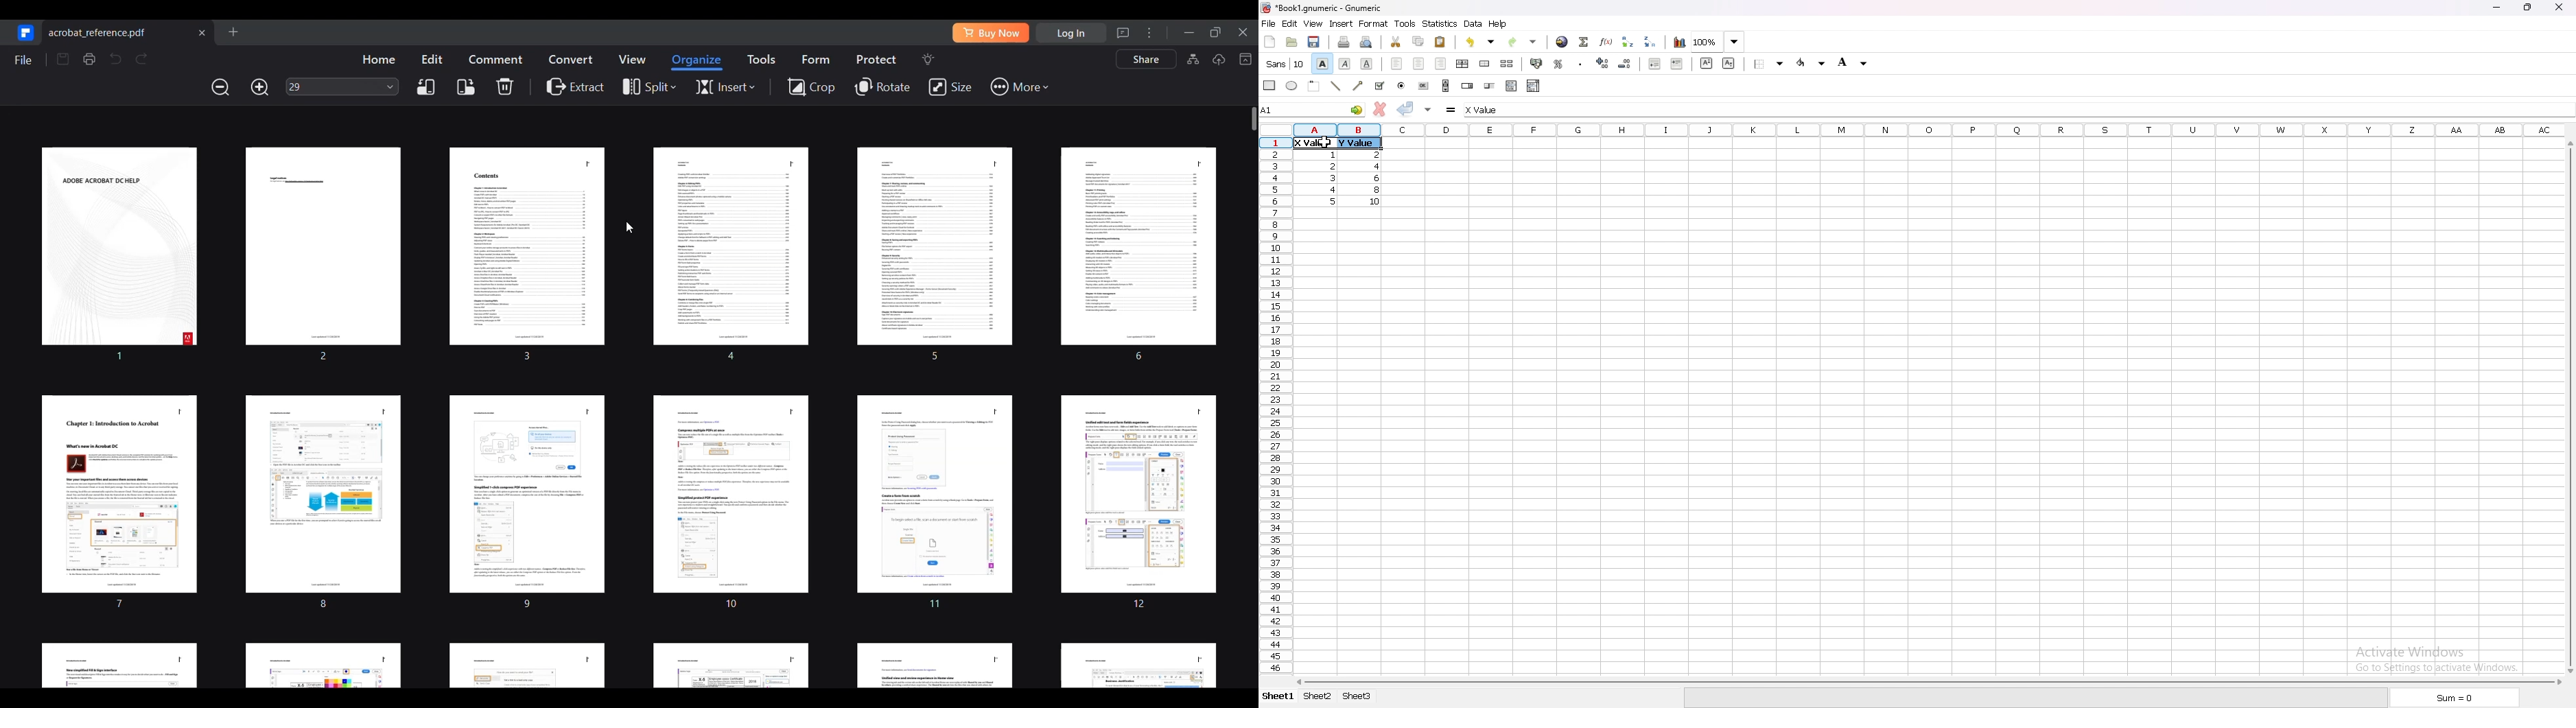 Image resolution: width=2576 pixels, height=728 pixels. What do you see at coordinates (1344, 42) in the screenshot?
I see `print` at bounding box center [1344, 42].